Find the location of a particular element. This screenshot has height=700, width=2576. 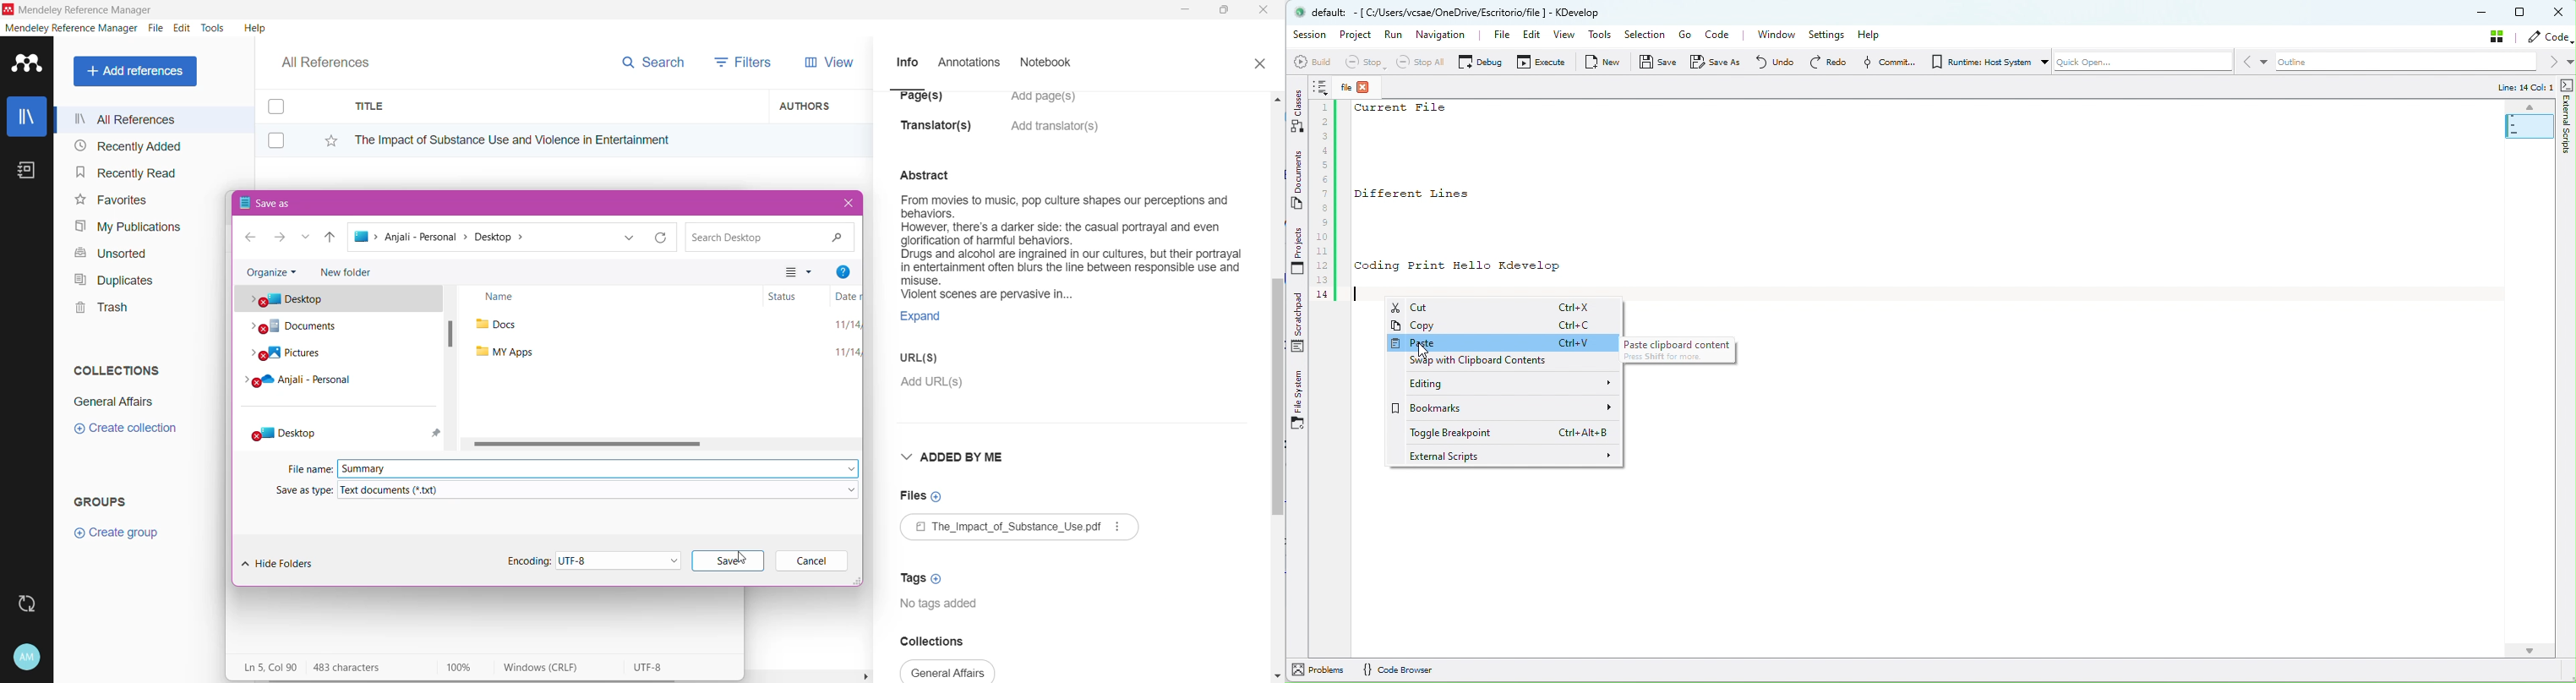

Search is located at coordinates (653, 60).